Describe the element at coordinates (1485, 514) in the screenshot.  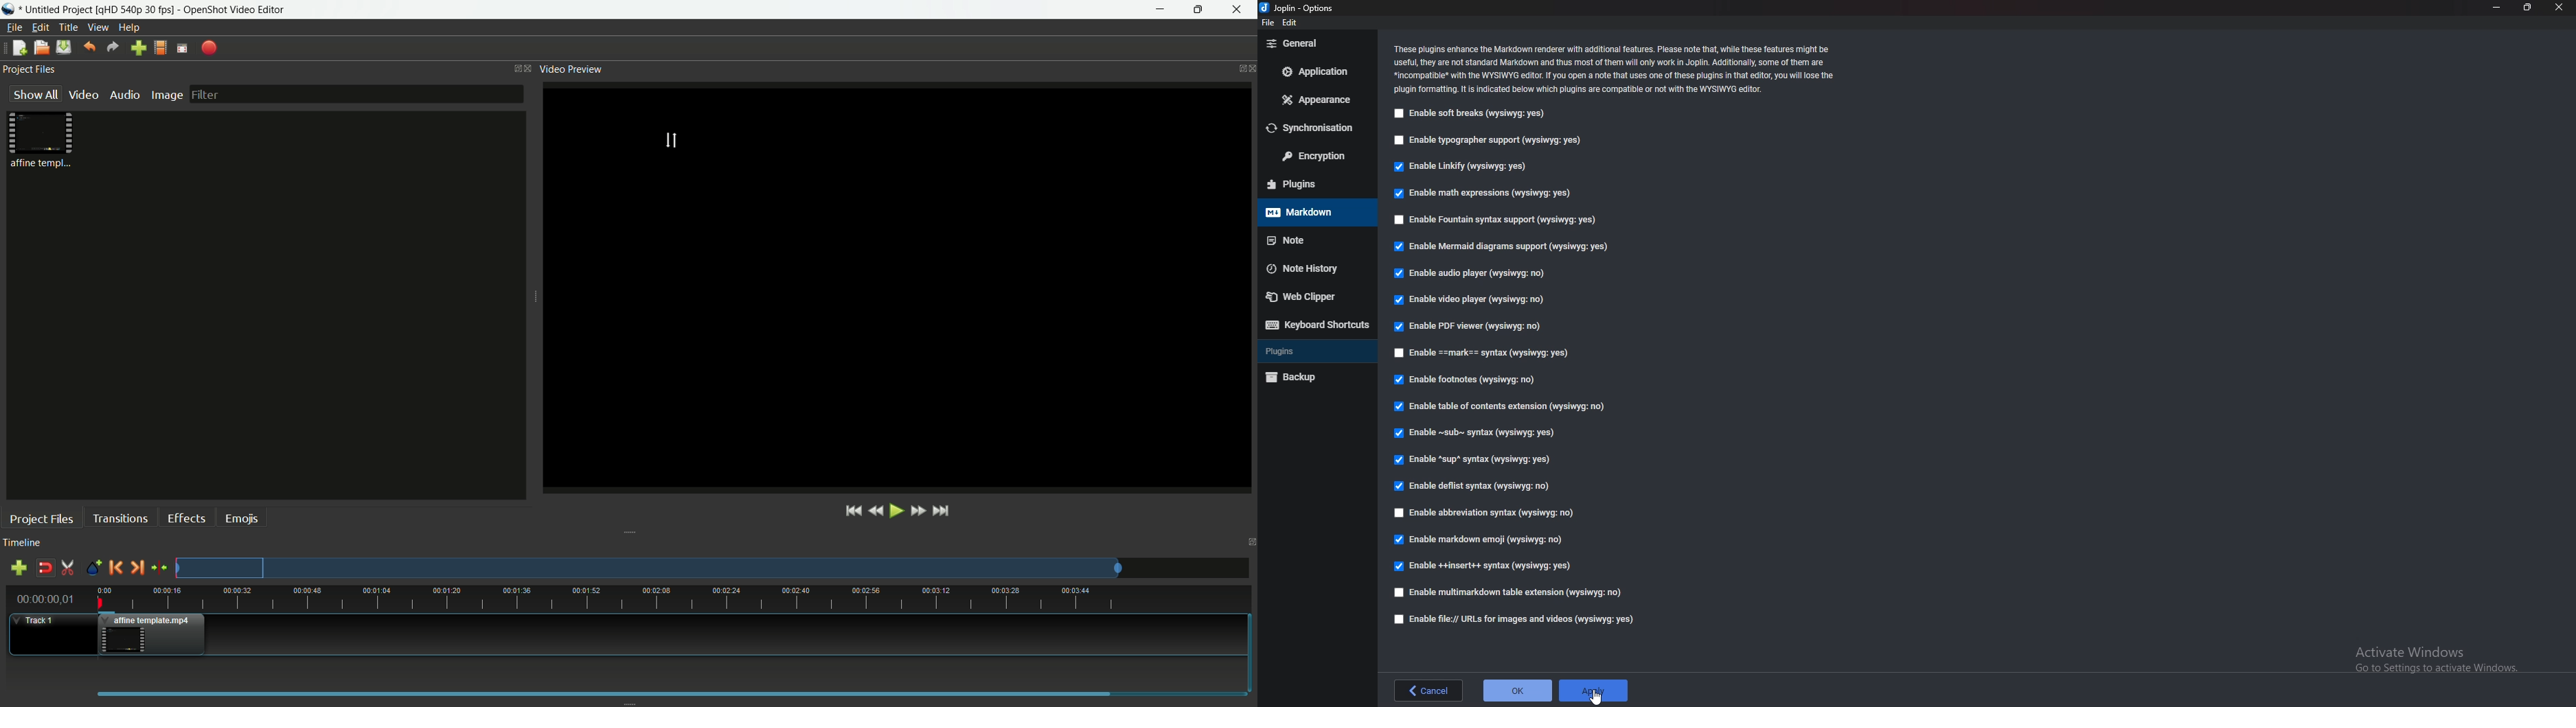
I see `Enable abbreviation syntax` at that location.